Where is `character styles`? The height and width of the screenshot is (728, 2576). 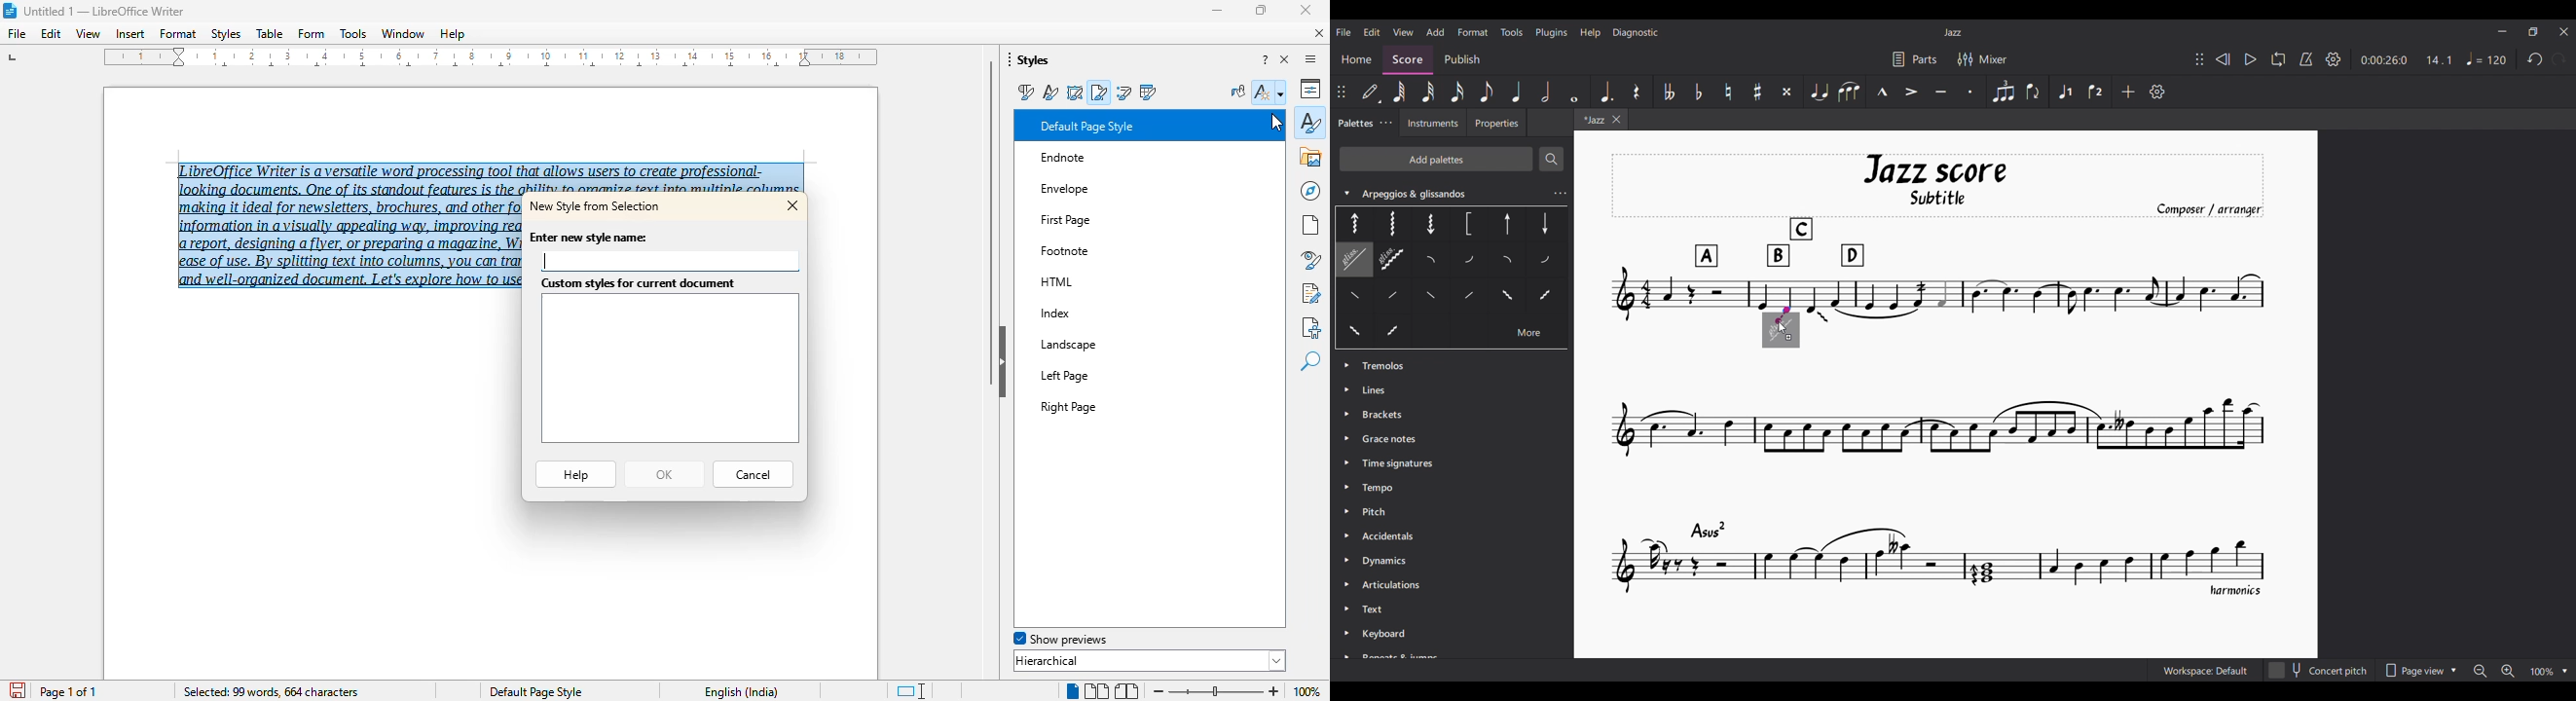 character styles is located at coordinates (1051, 92).